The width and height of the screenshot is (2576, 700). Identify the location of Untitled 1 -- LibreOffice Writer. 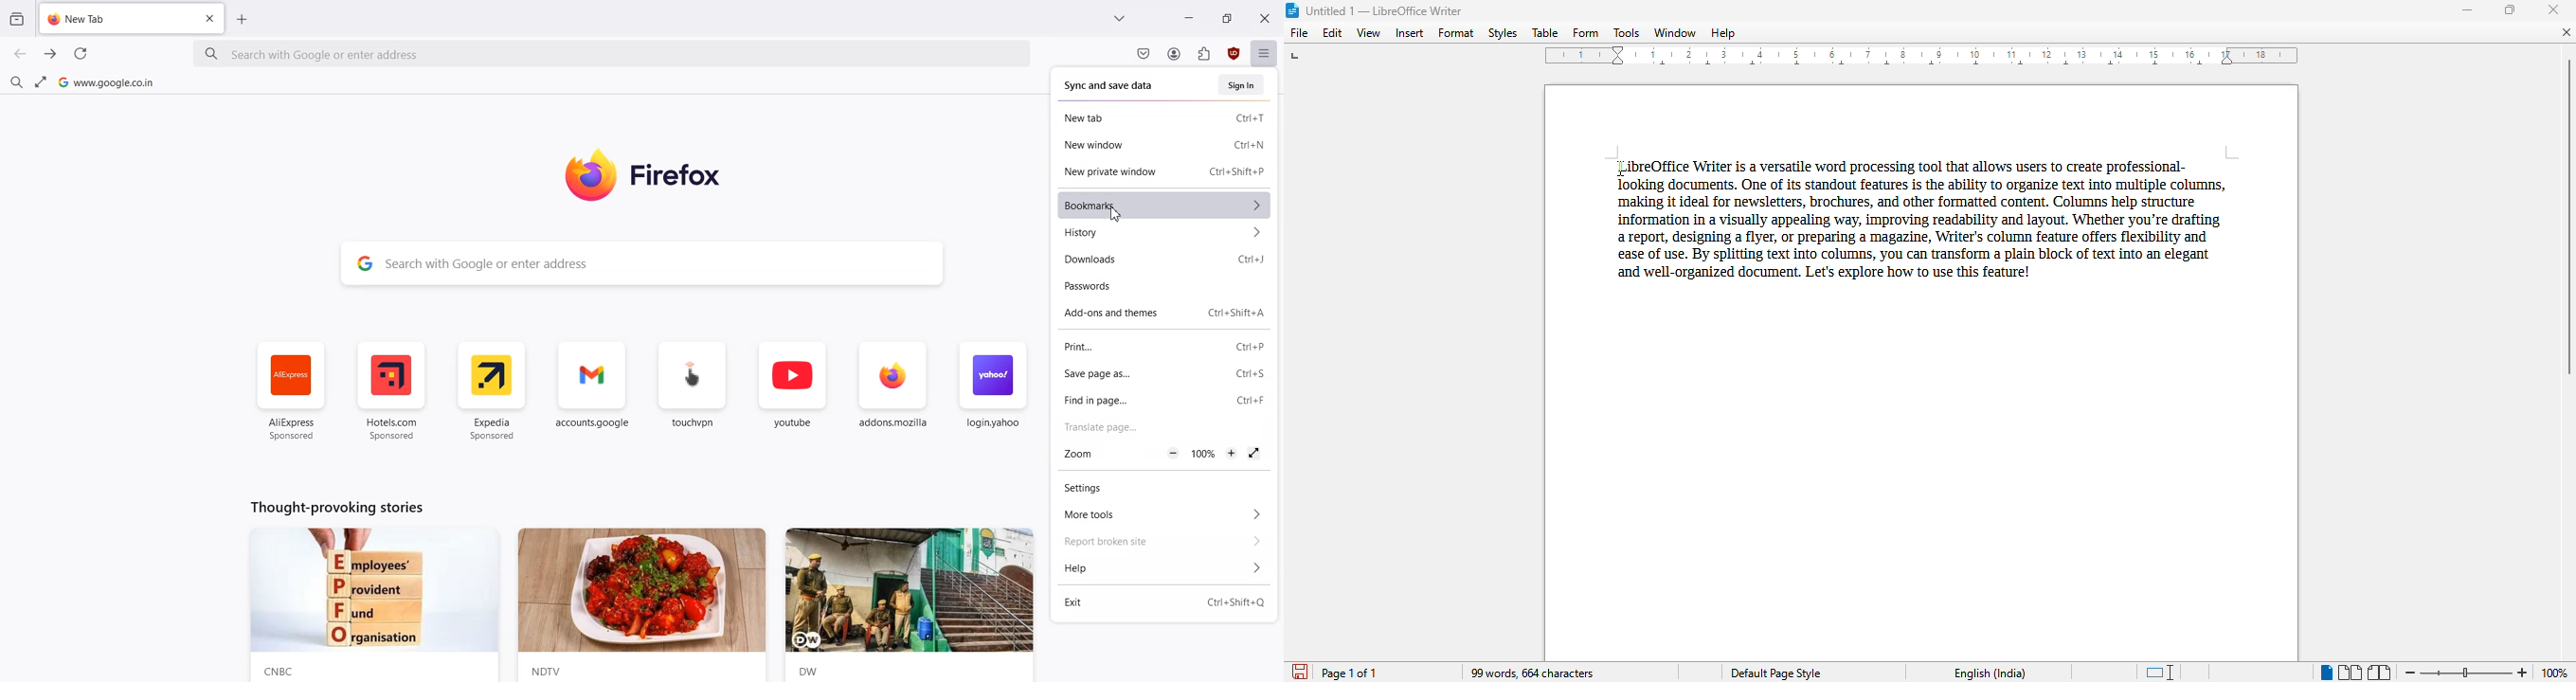
(1385, 11).